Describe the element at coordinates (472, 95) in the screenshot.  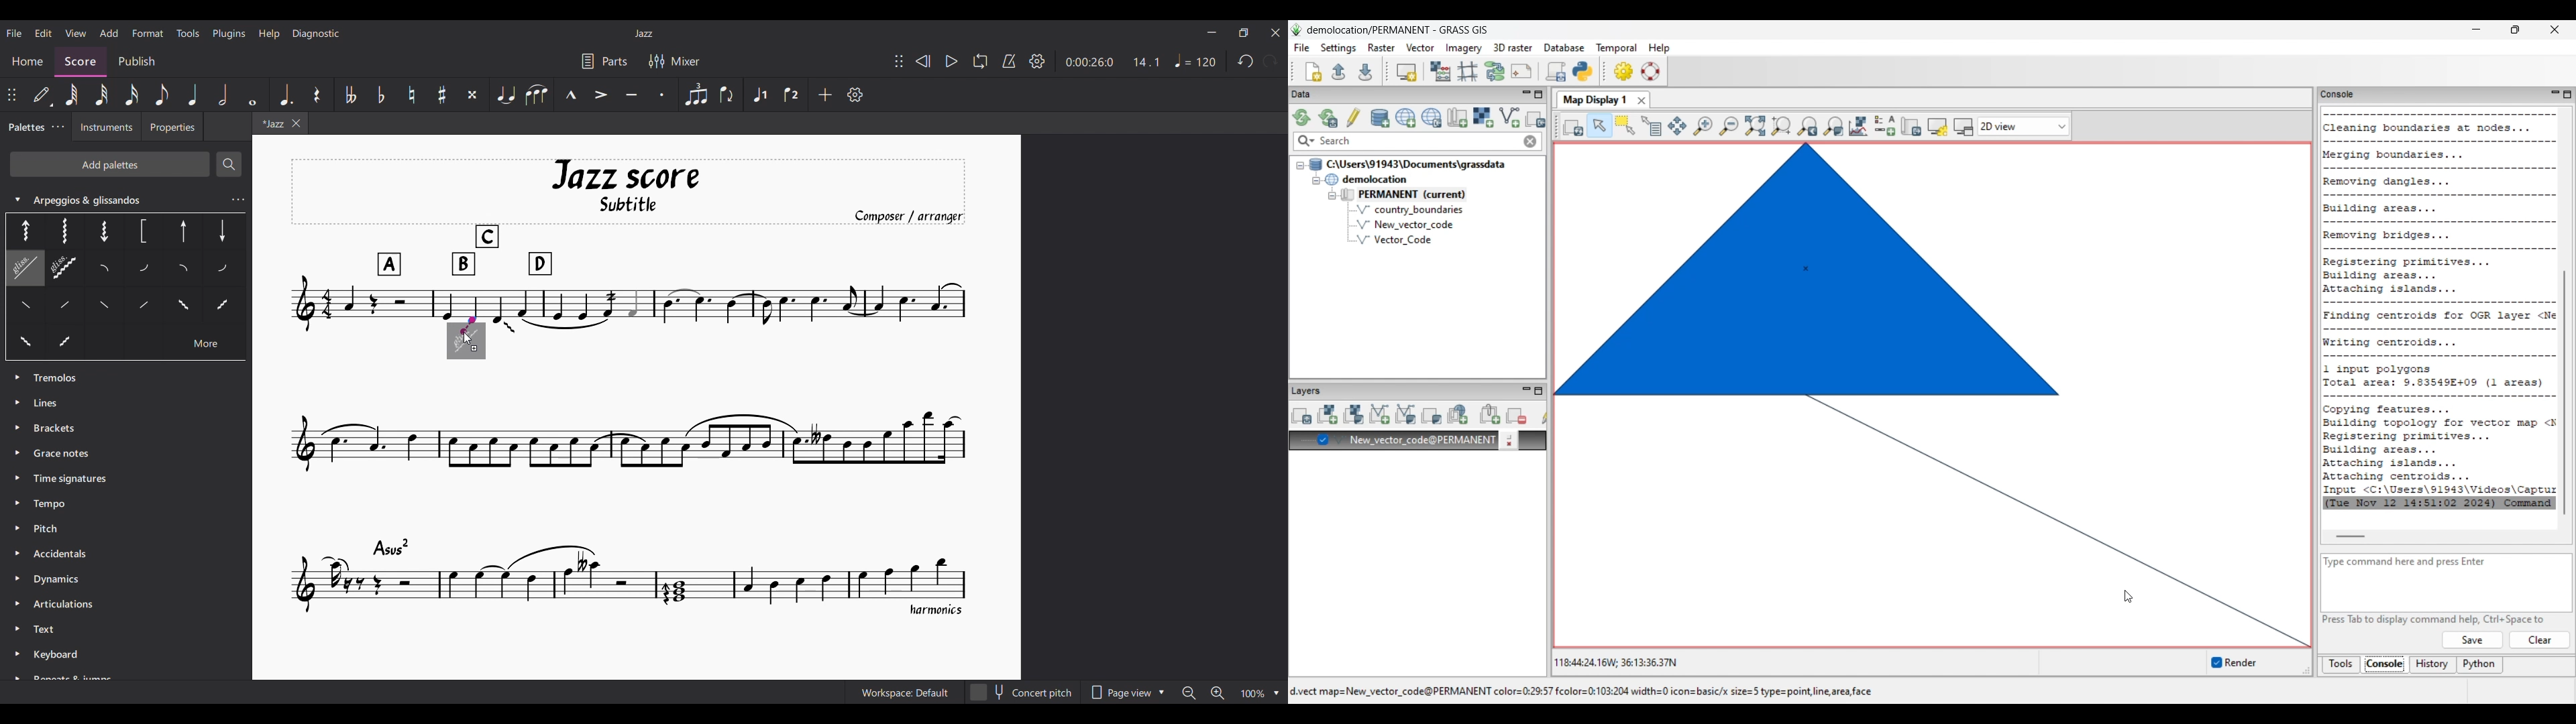
I see `Toggle double sharp` at that location.